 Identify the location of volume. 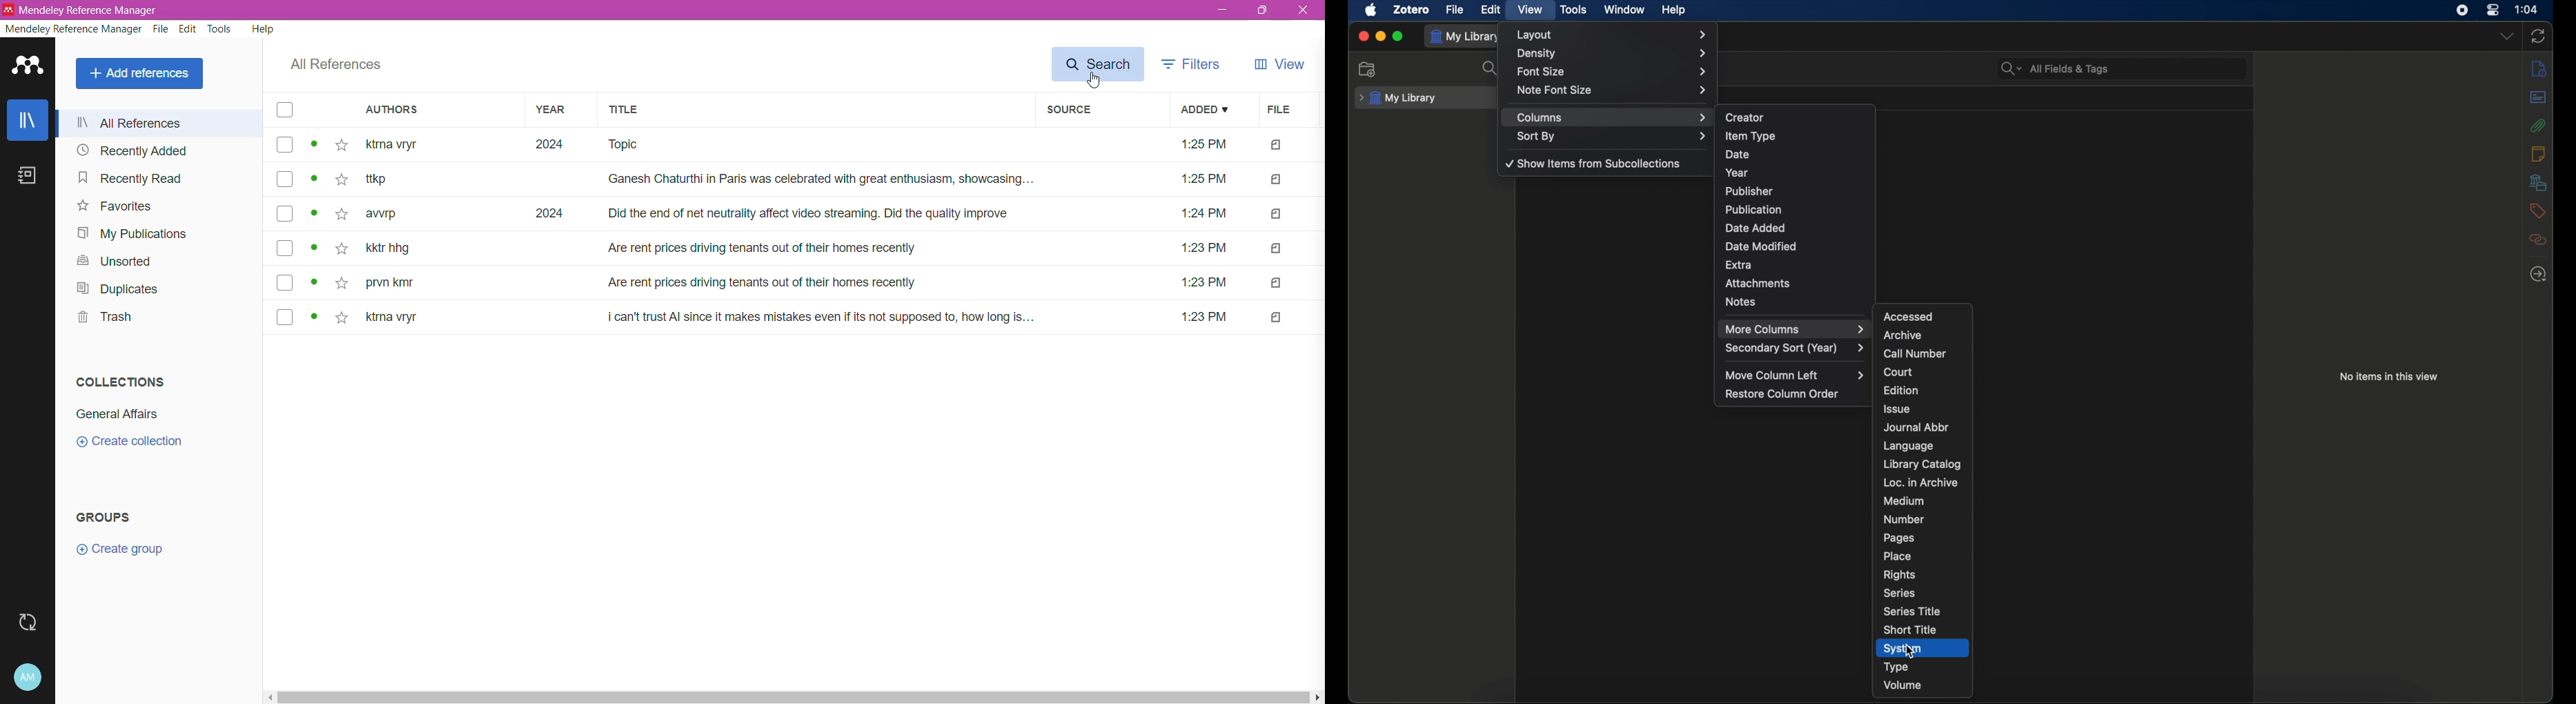
(1903, 684).